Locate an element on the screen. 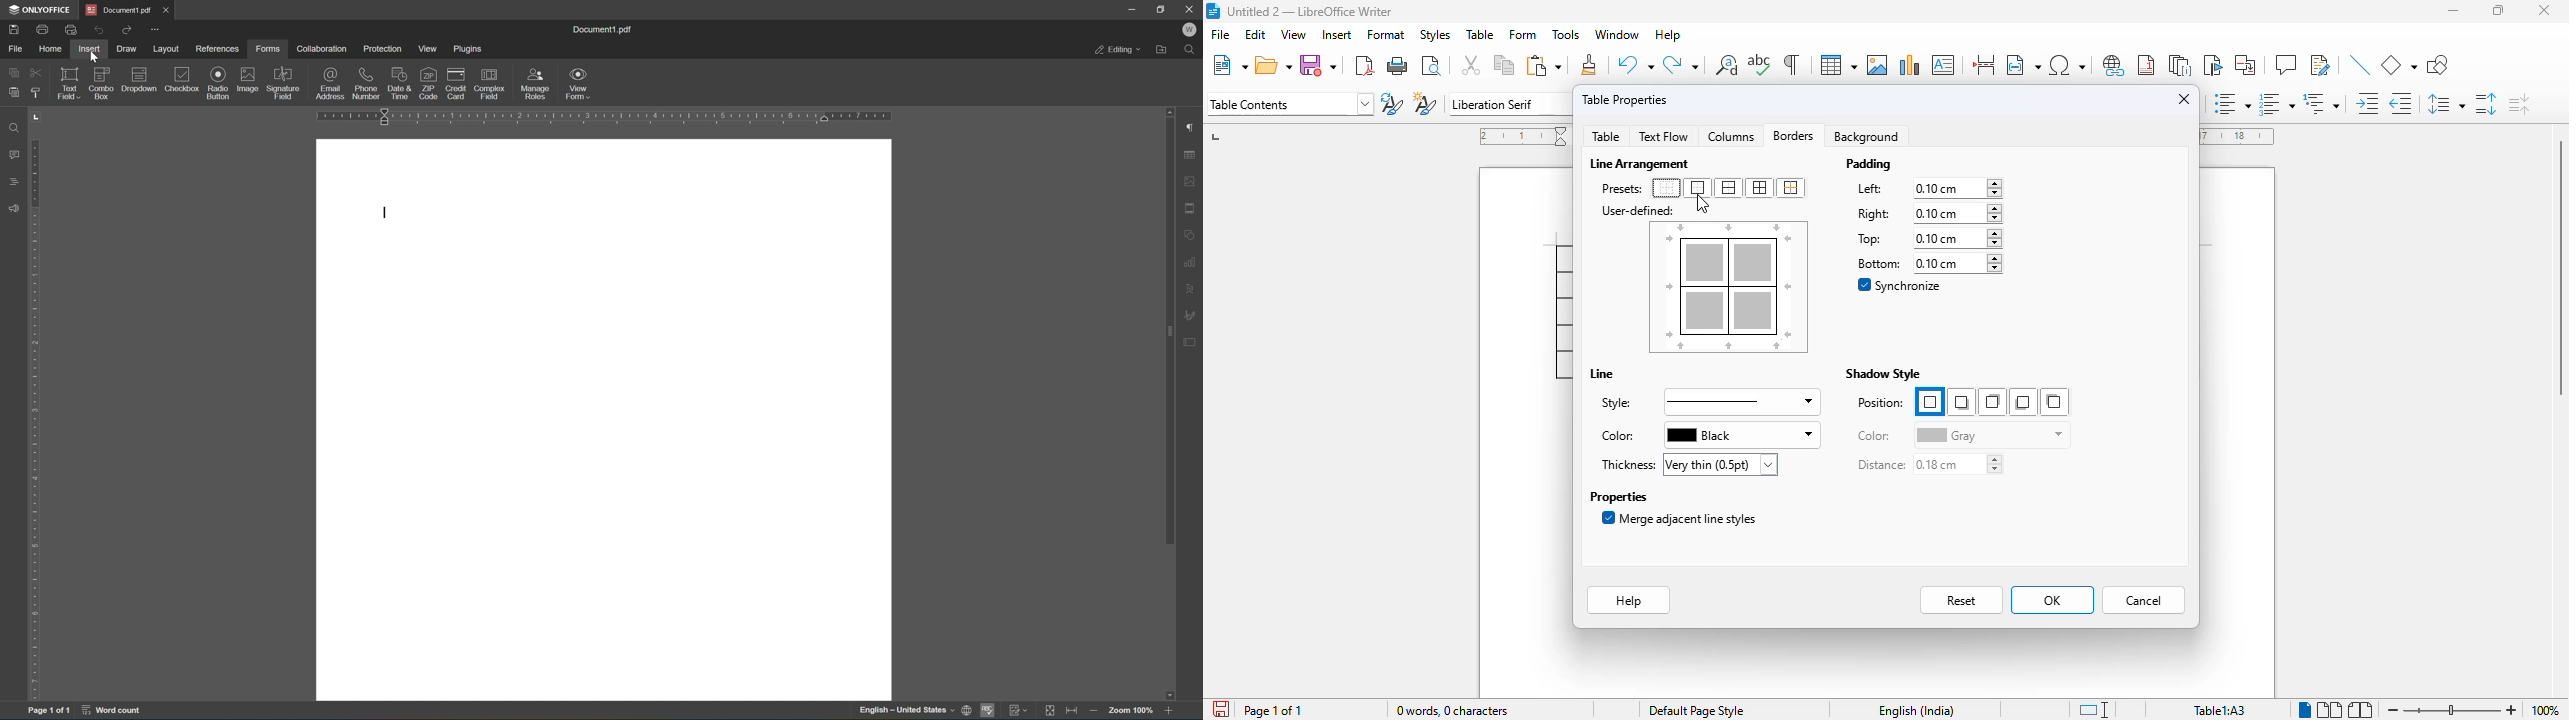  properties is located at coordinates (1618, 496).